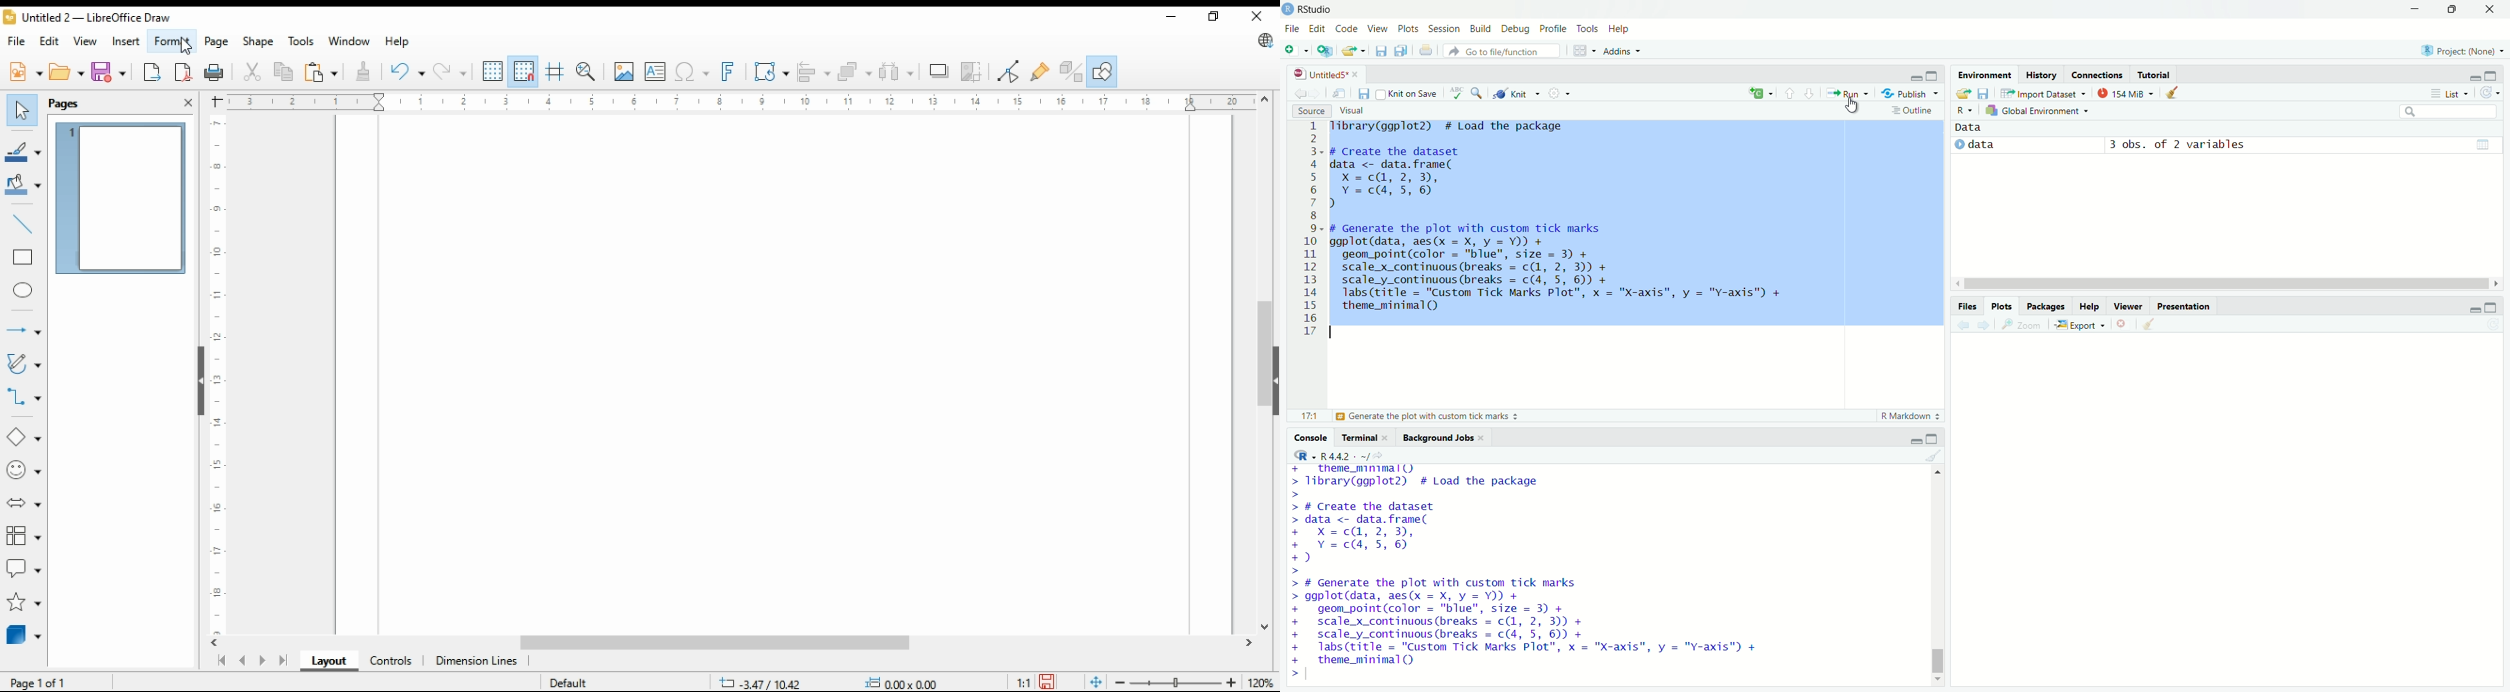 The image size is (2520, 700). I want to click on help, so click(2091, 305).